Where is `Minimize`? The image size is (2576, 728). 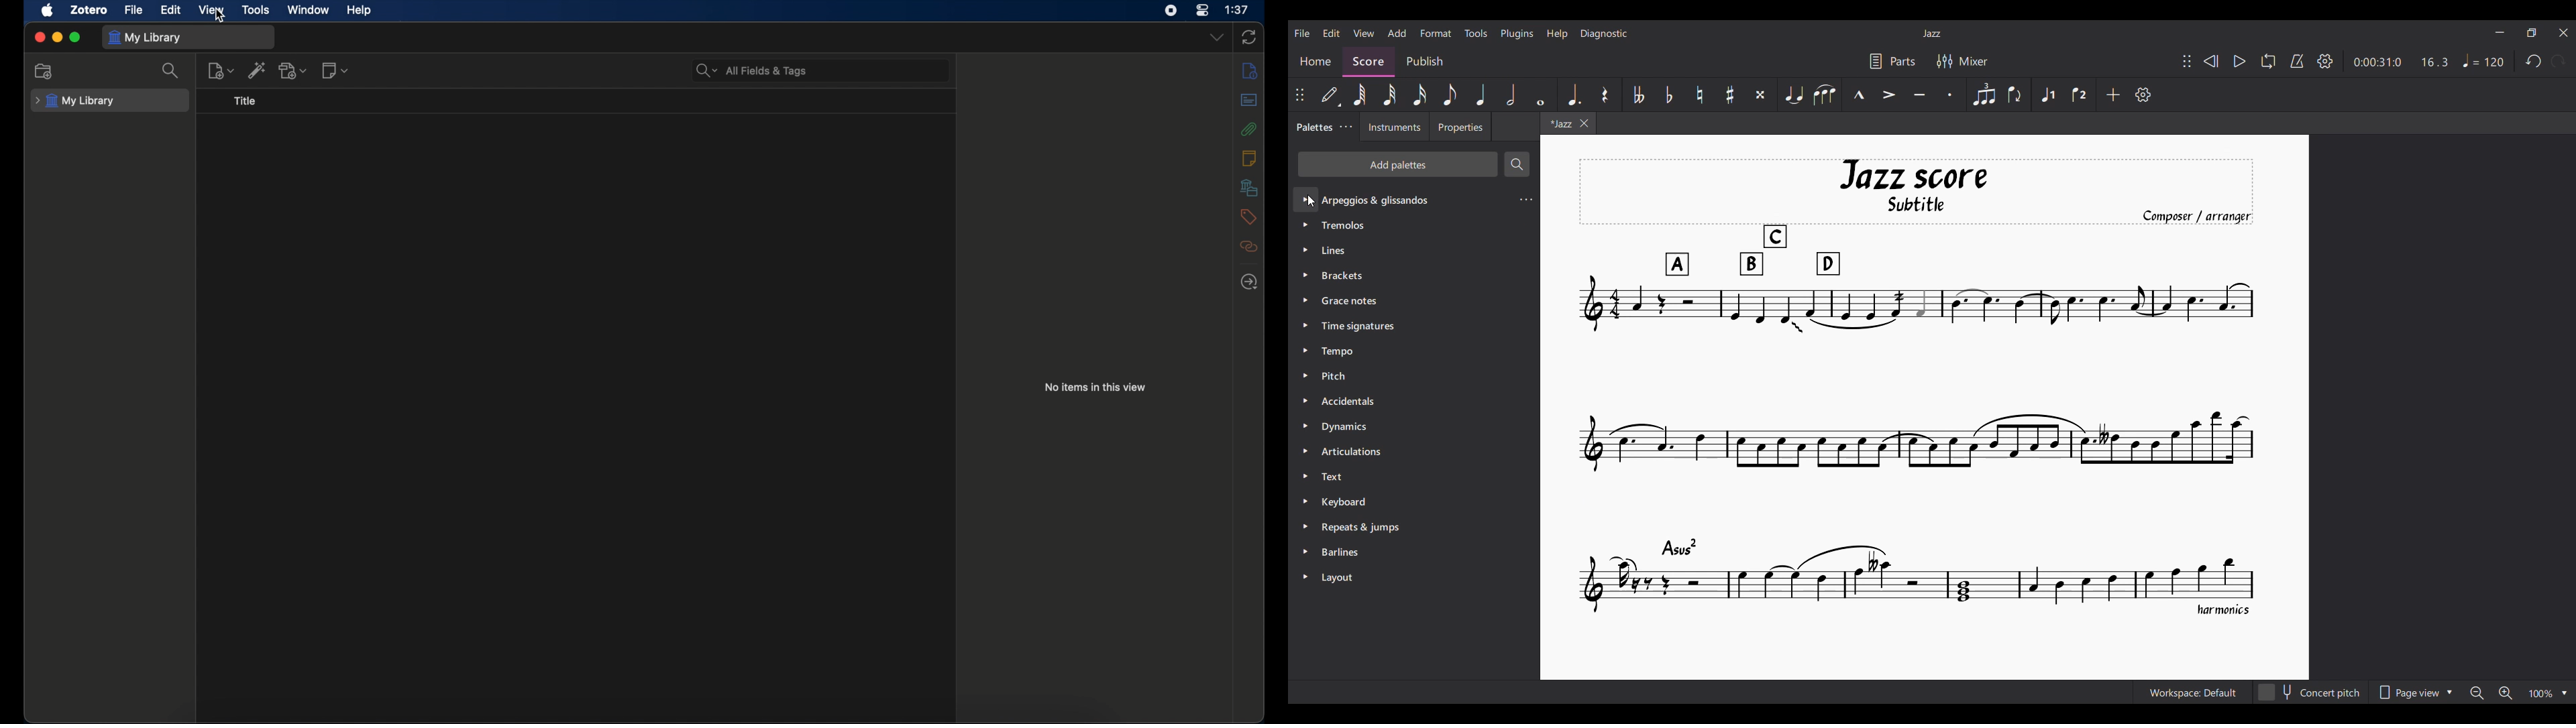 Minimize is located at coordinates (2500, 32).